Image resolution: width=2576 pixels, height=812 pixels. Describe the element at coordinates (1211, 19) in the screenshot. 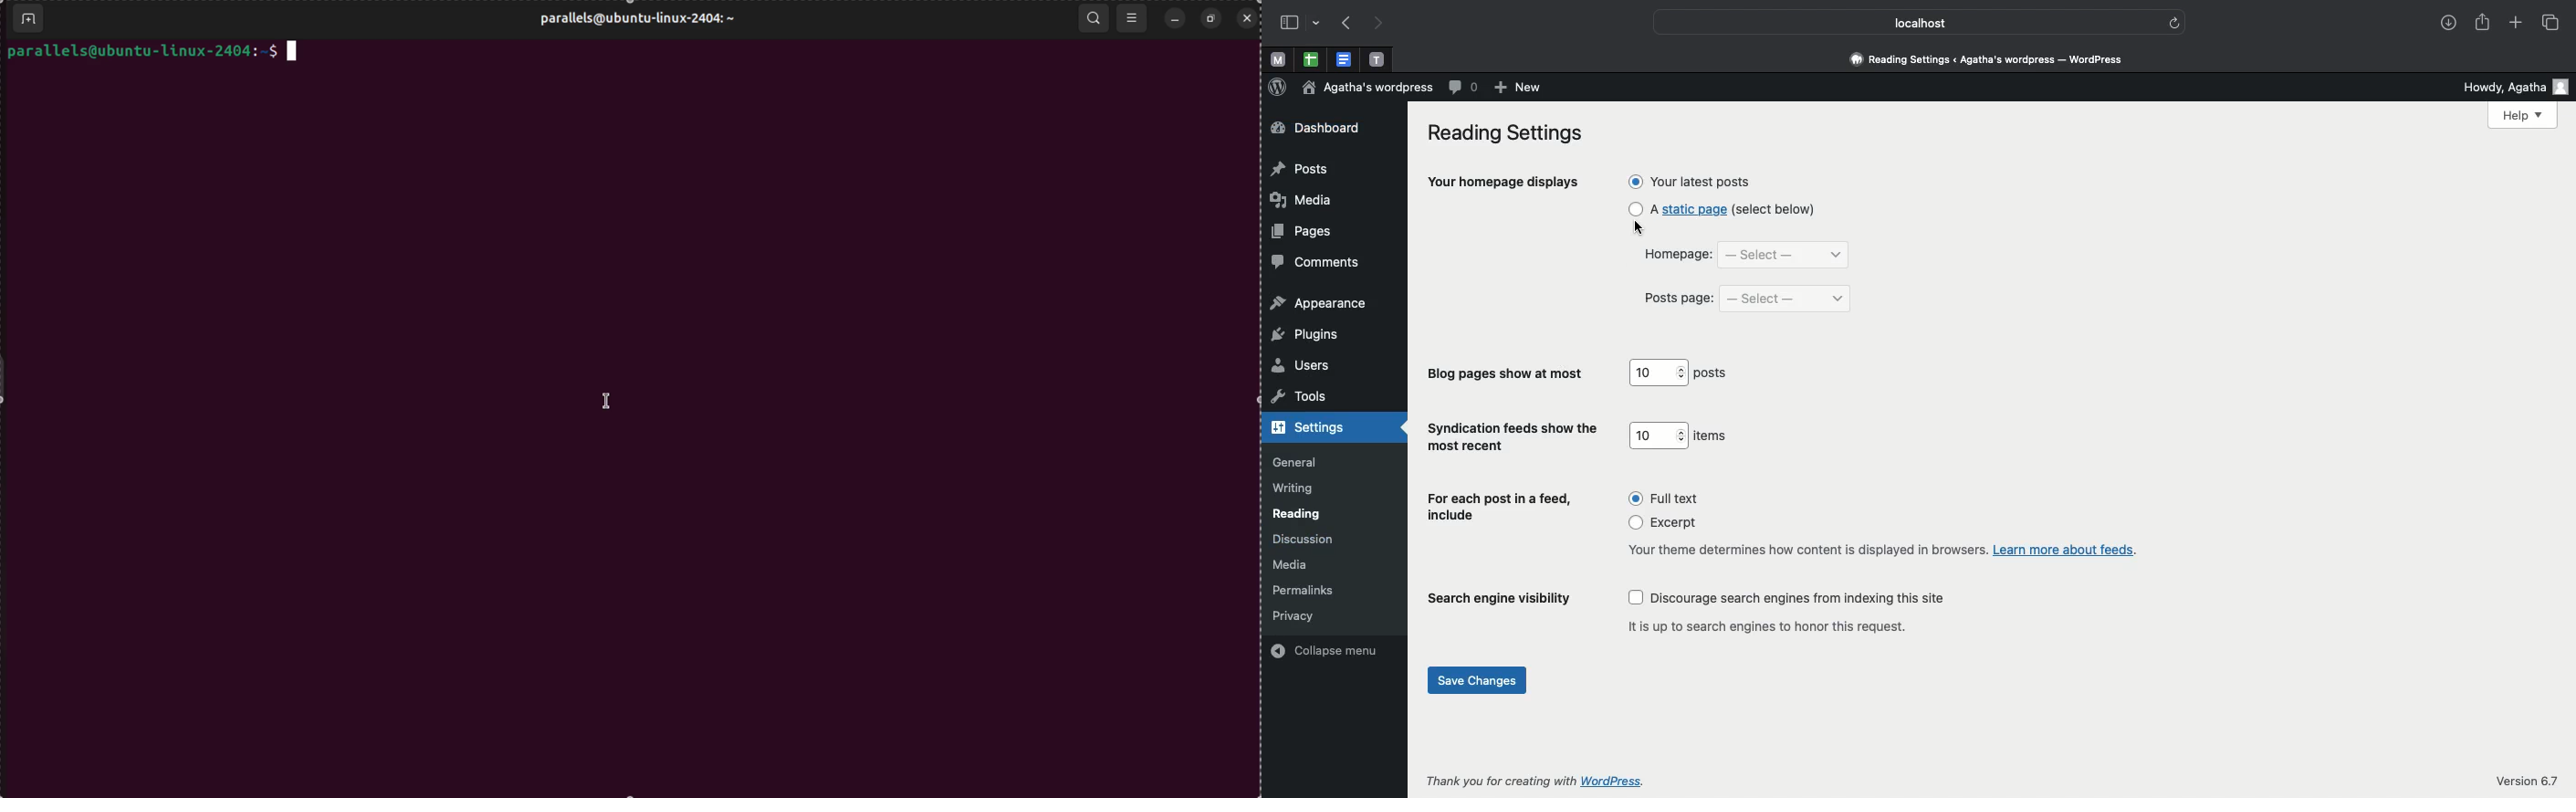

I see `resize` at that location.